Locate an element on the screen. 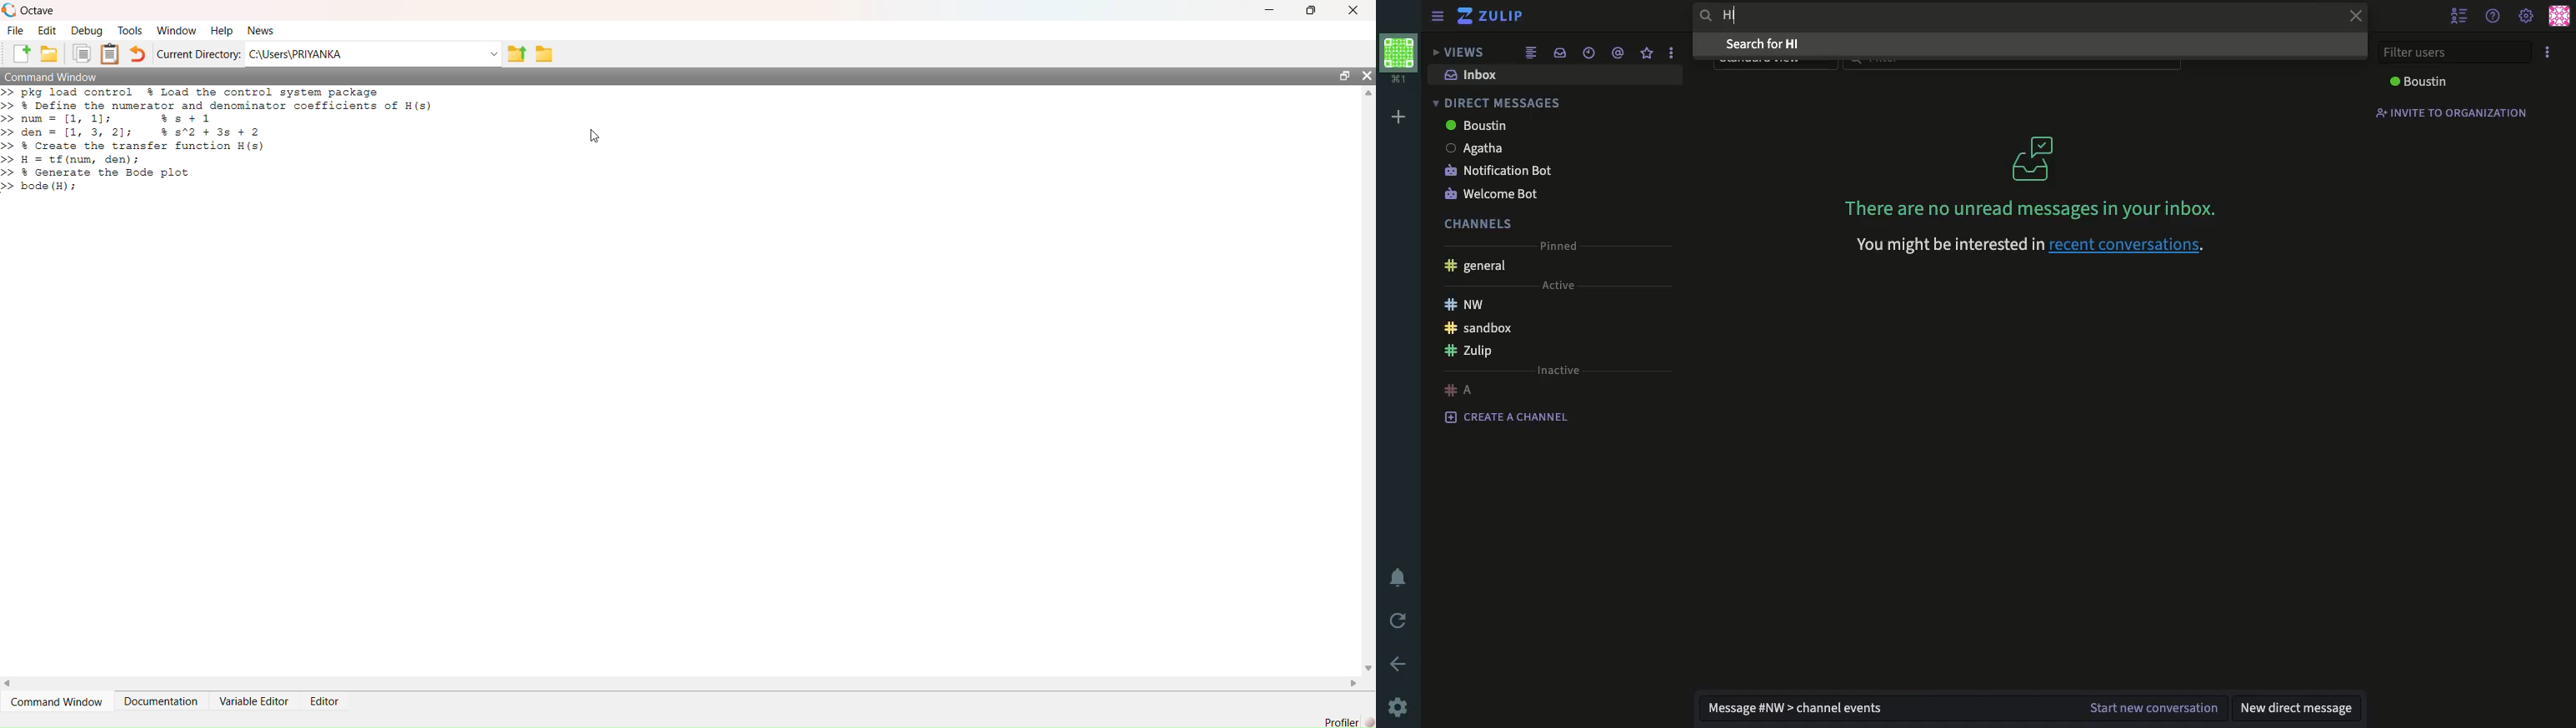 The image size is (2576, 728). general is located at coordinates (1478, 266).